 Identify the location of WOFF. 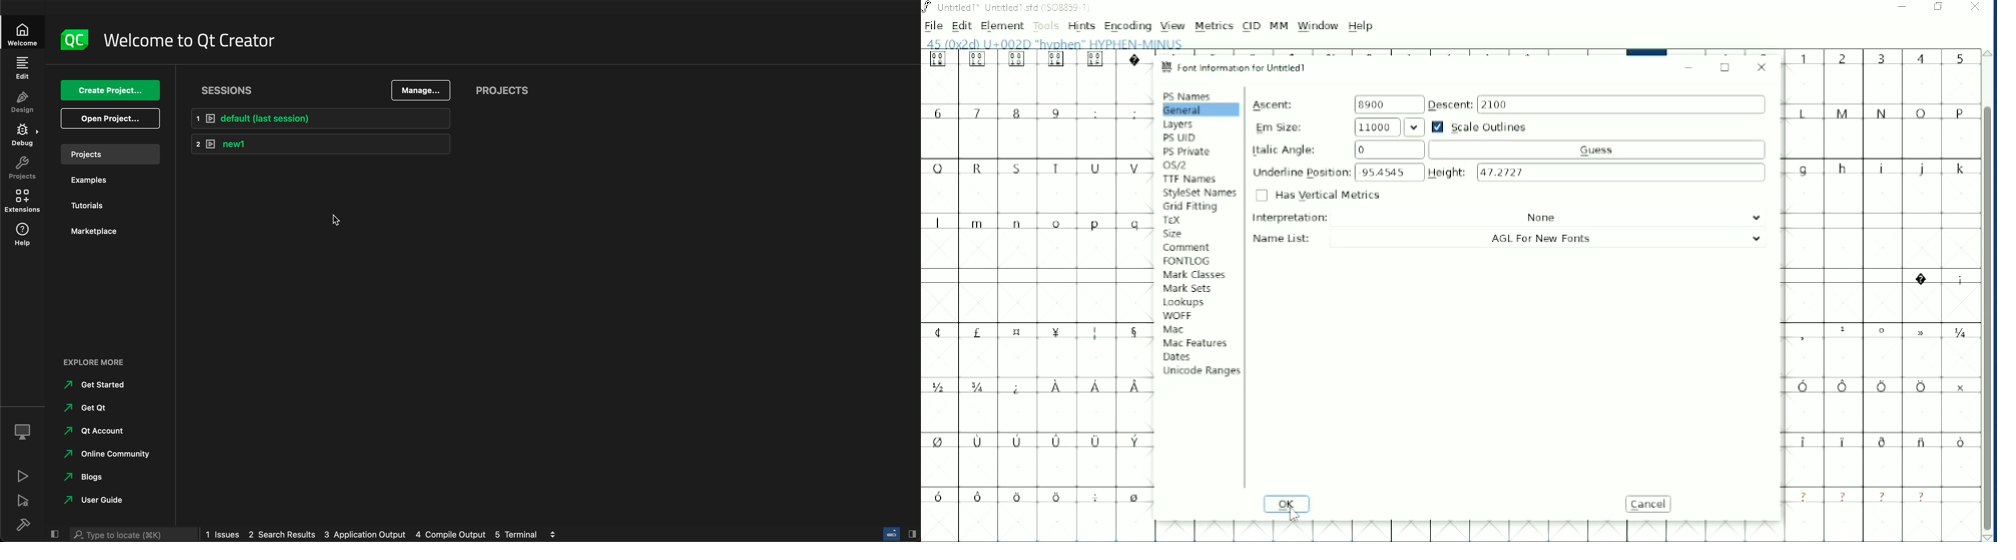
(1177, 316).